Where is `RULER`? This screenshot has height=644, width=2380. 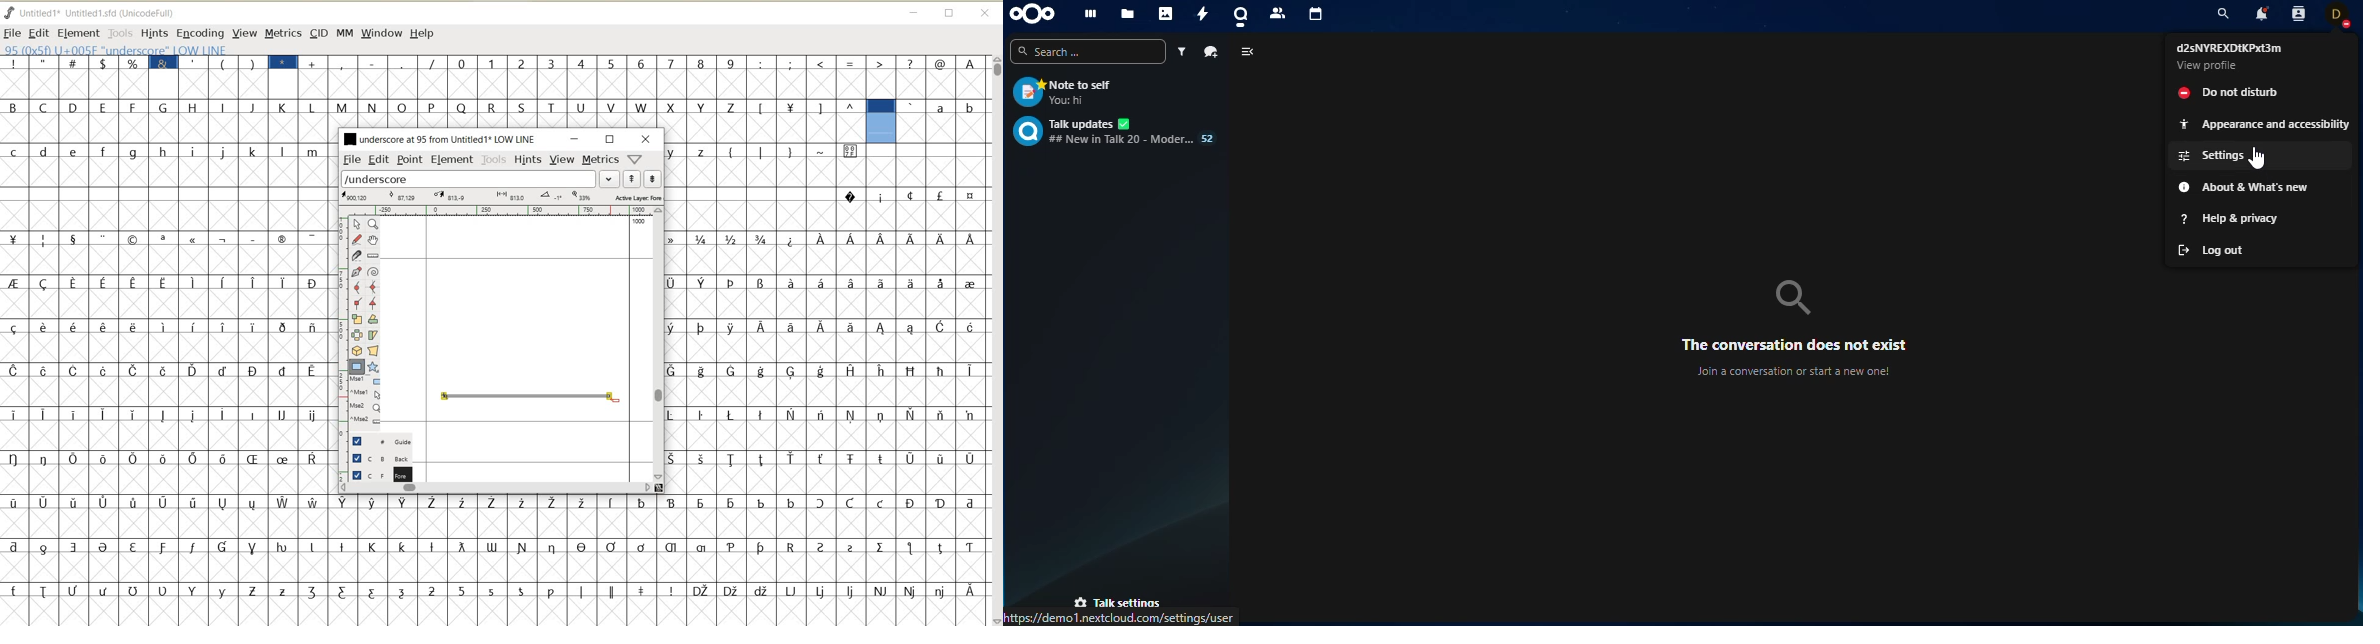 RULER is located at coordinates (498, 210).